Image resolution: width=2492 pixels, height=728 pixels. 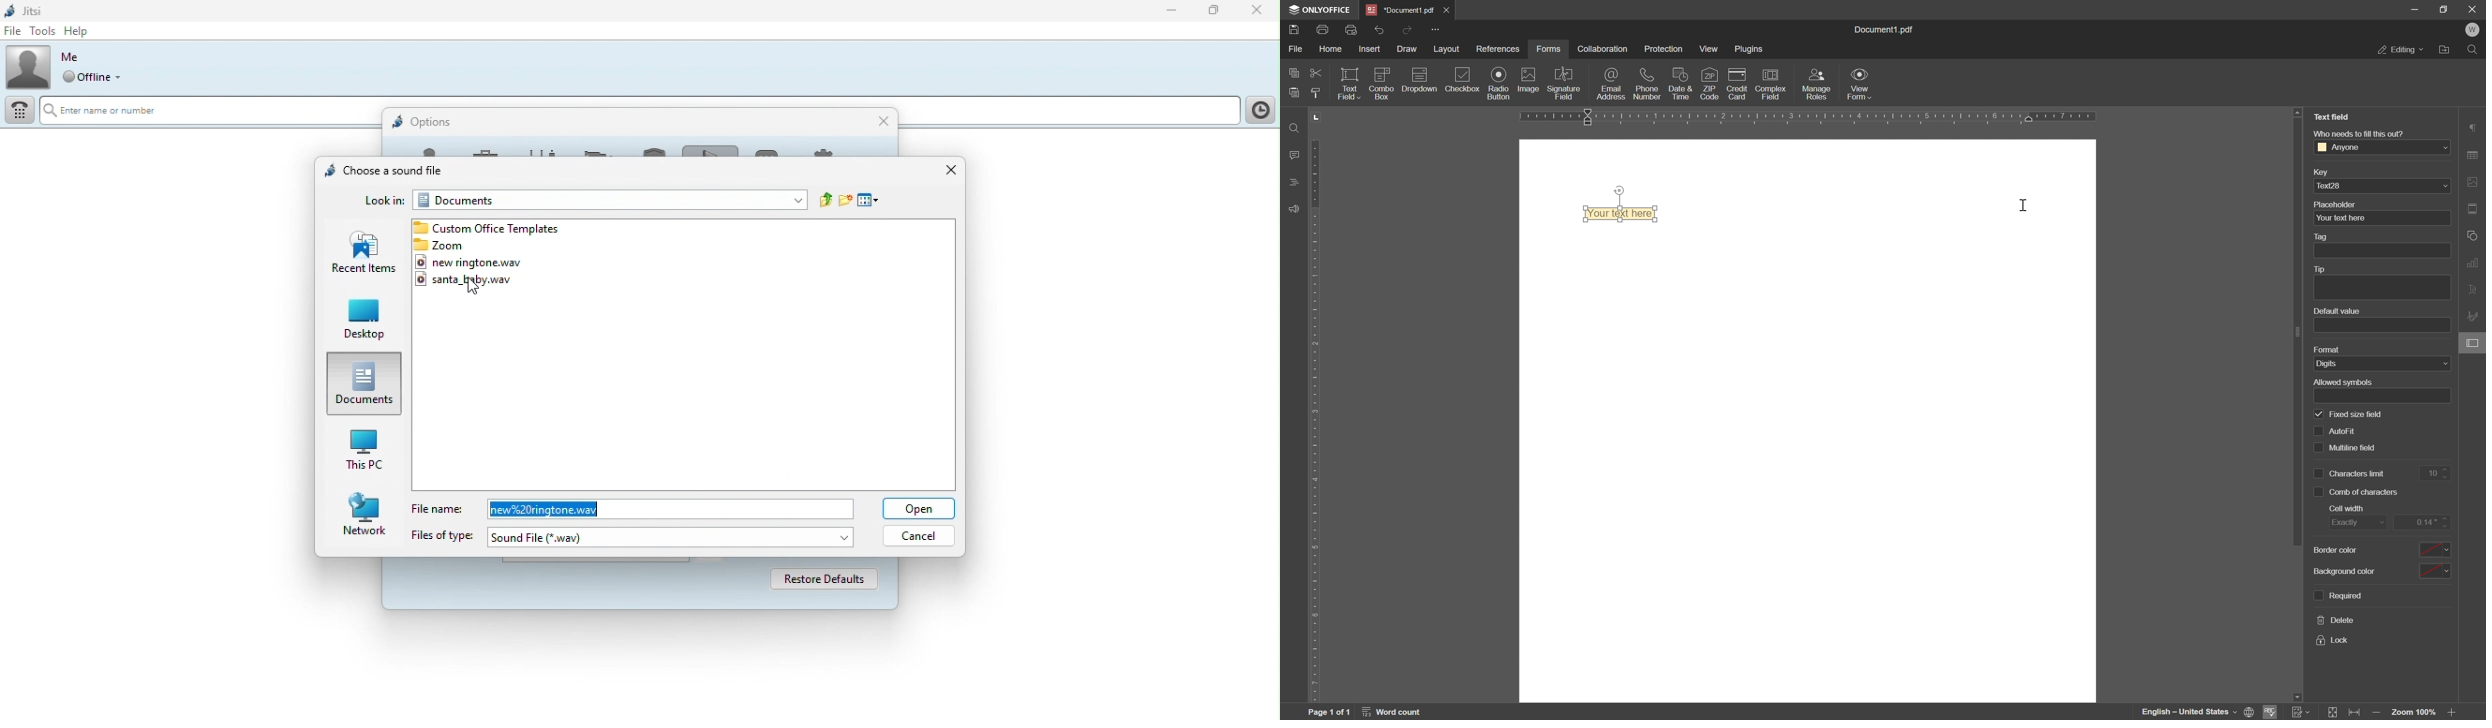 What do you see at coordinates (1257, 11) in the screenshot?
I see `Close` at bounding box center [1257, 11].